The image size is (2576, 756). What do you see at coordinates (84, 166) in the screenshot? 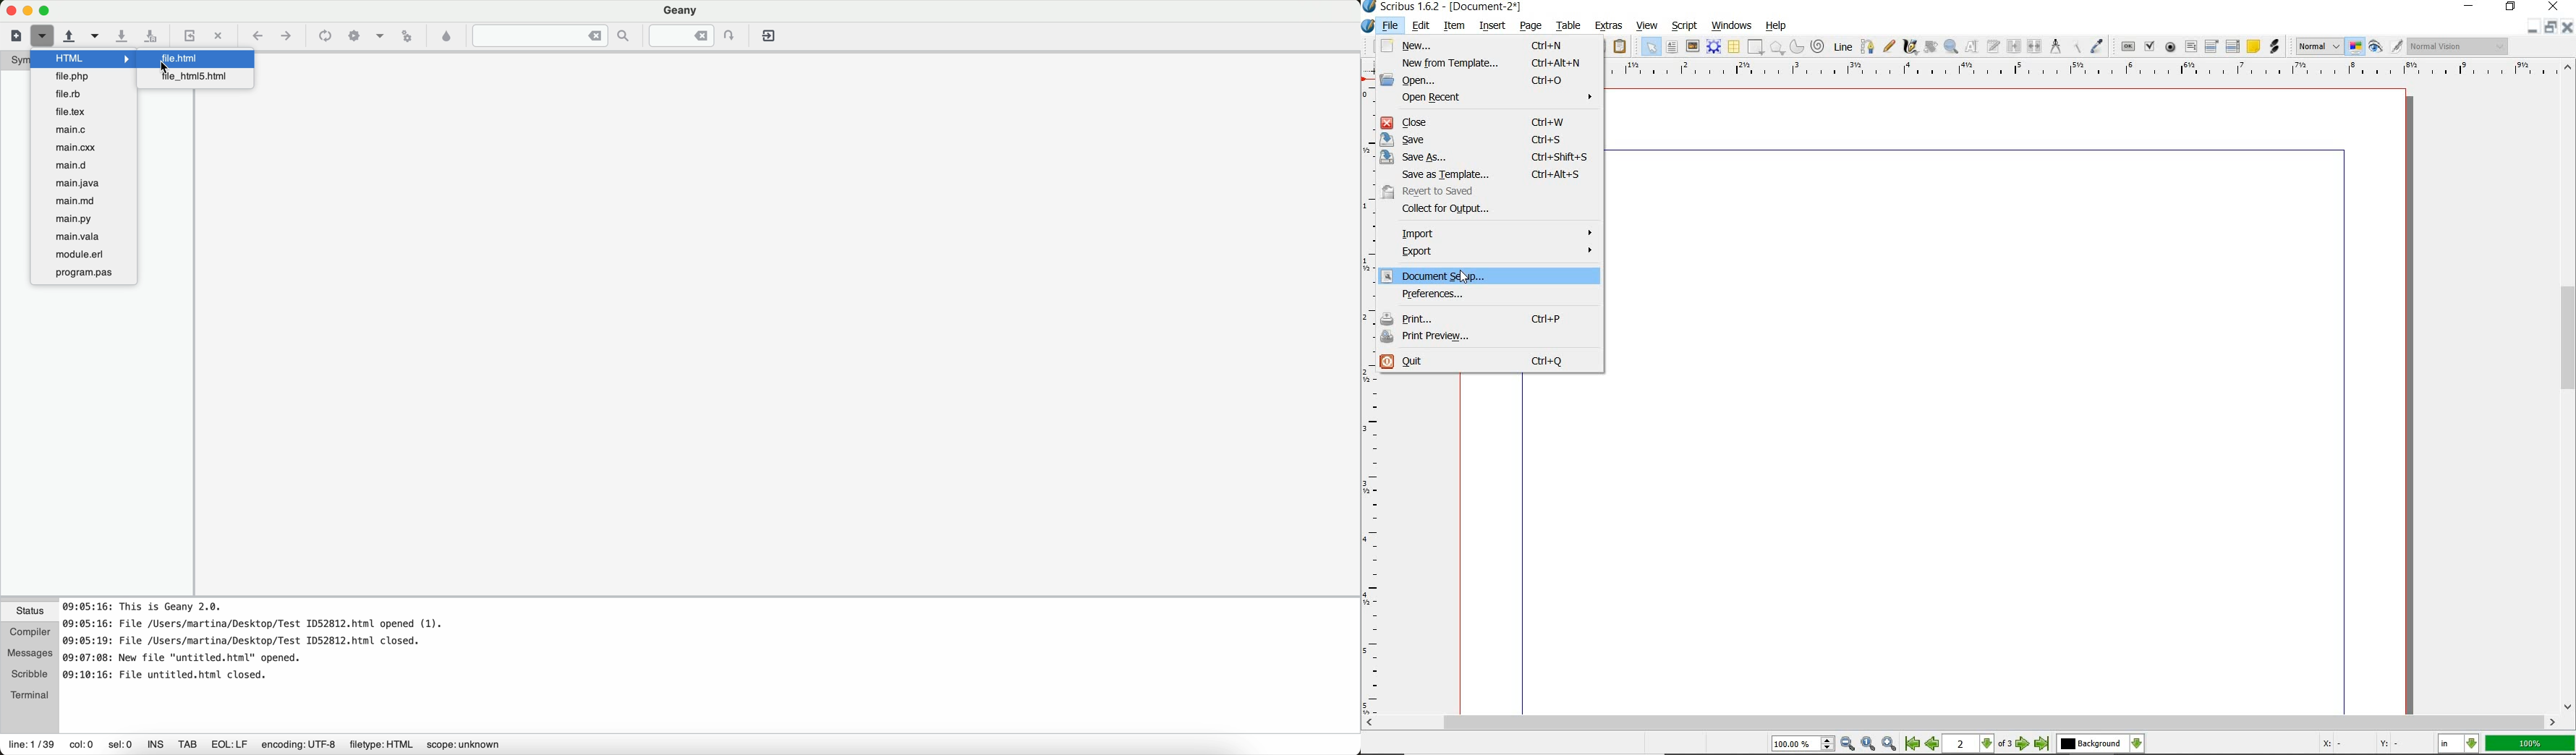
I see `main.d` at bounding box center [84, 166].